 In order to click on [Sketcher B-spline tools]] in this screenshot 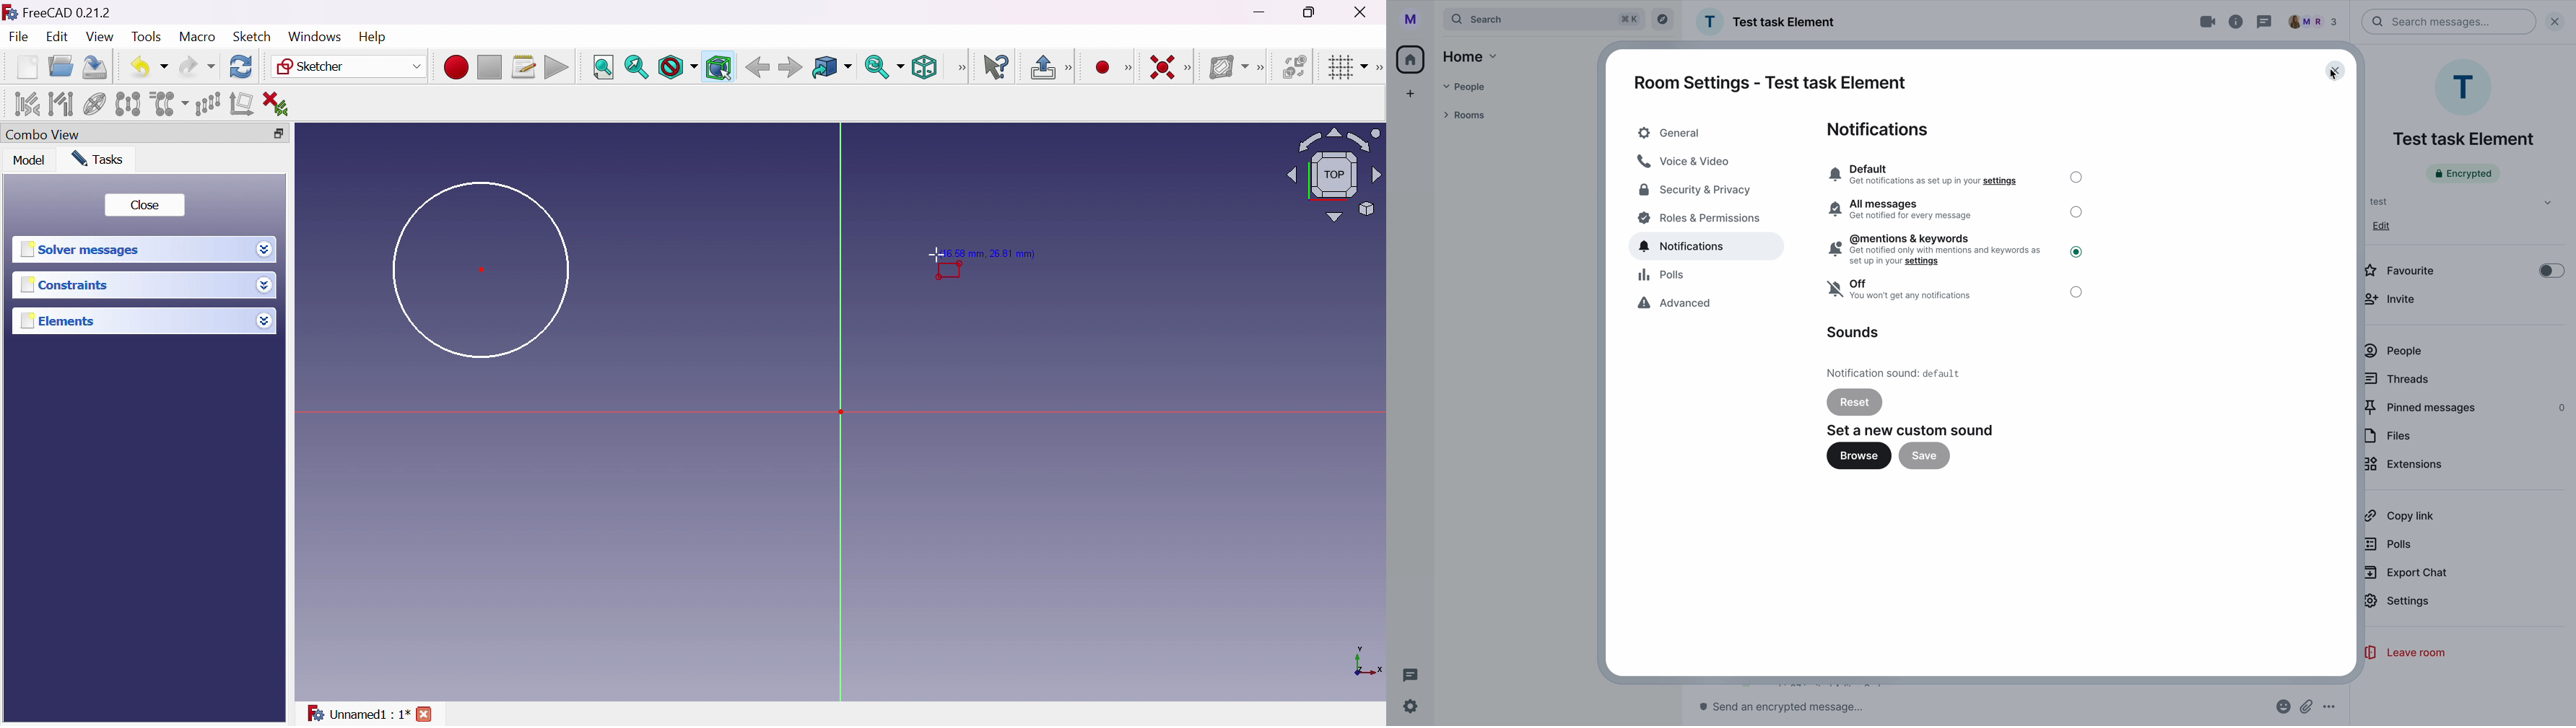, I will do `click(1264, 68)`.